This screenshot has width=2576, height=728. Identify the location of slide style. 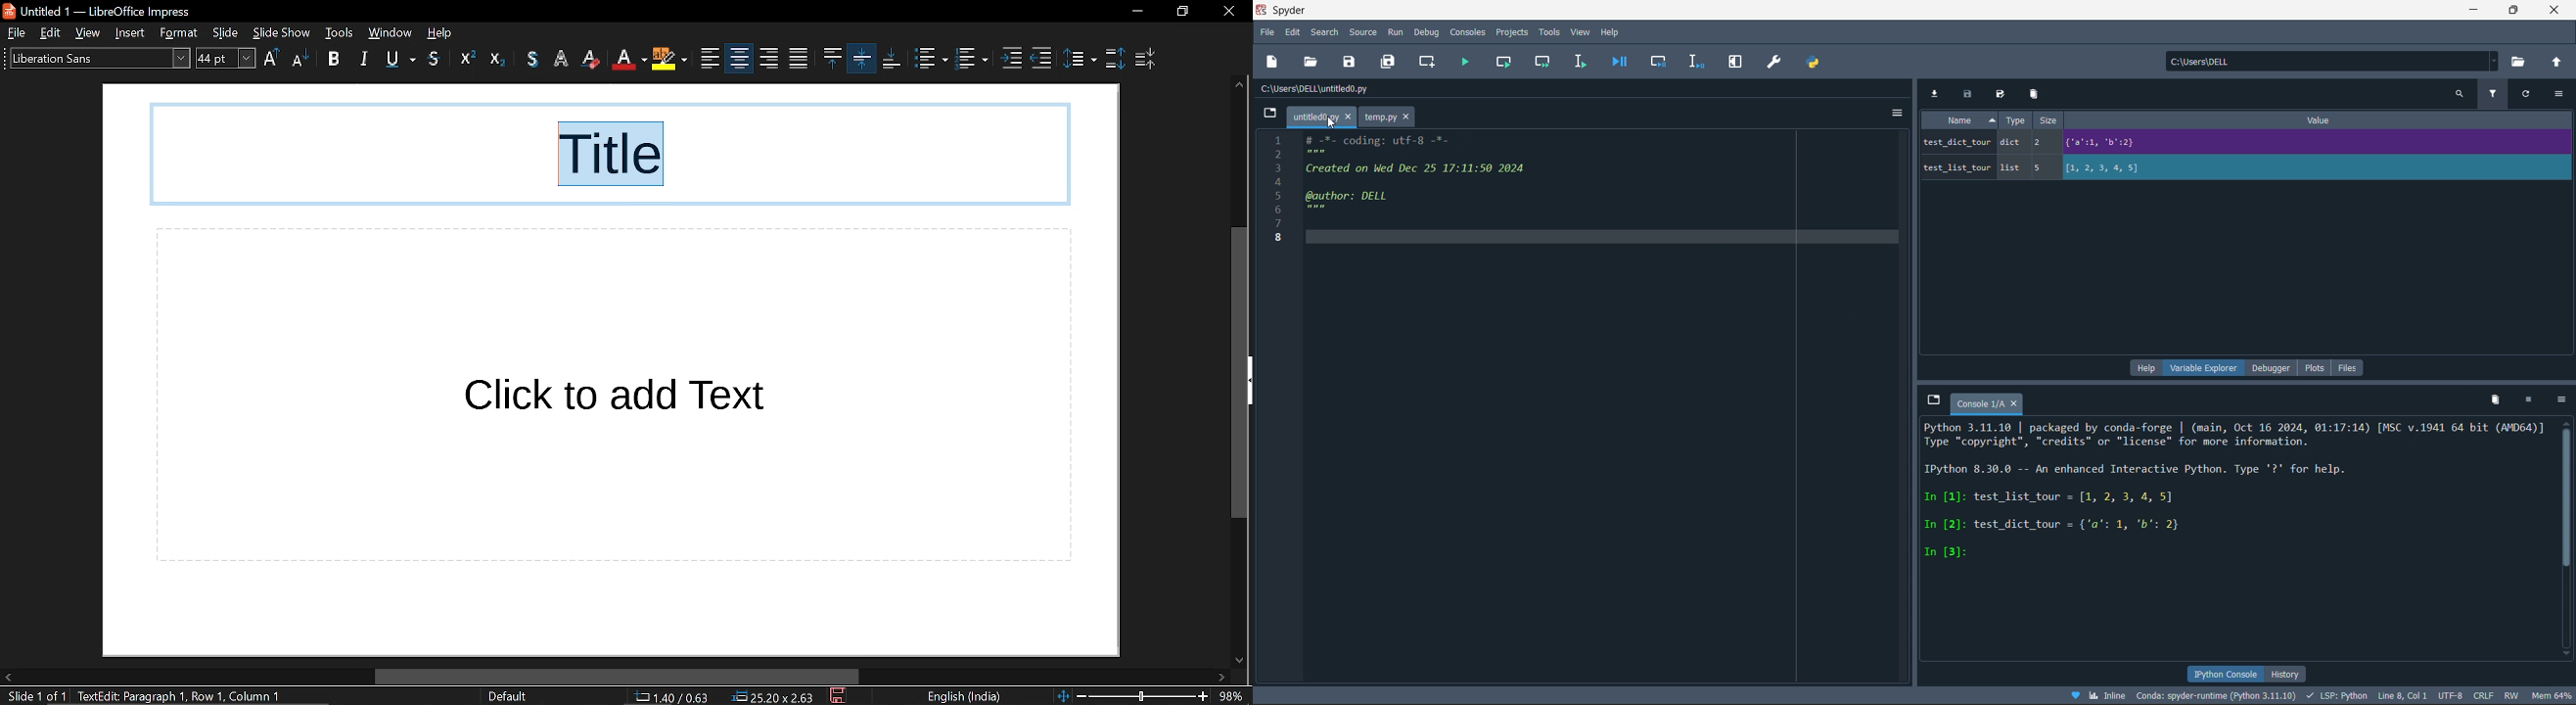
(507, 696).